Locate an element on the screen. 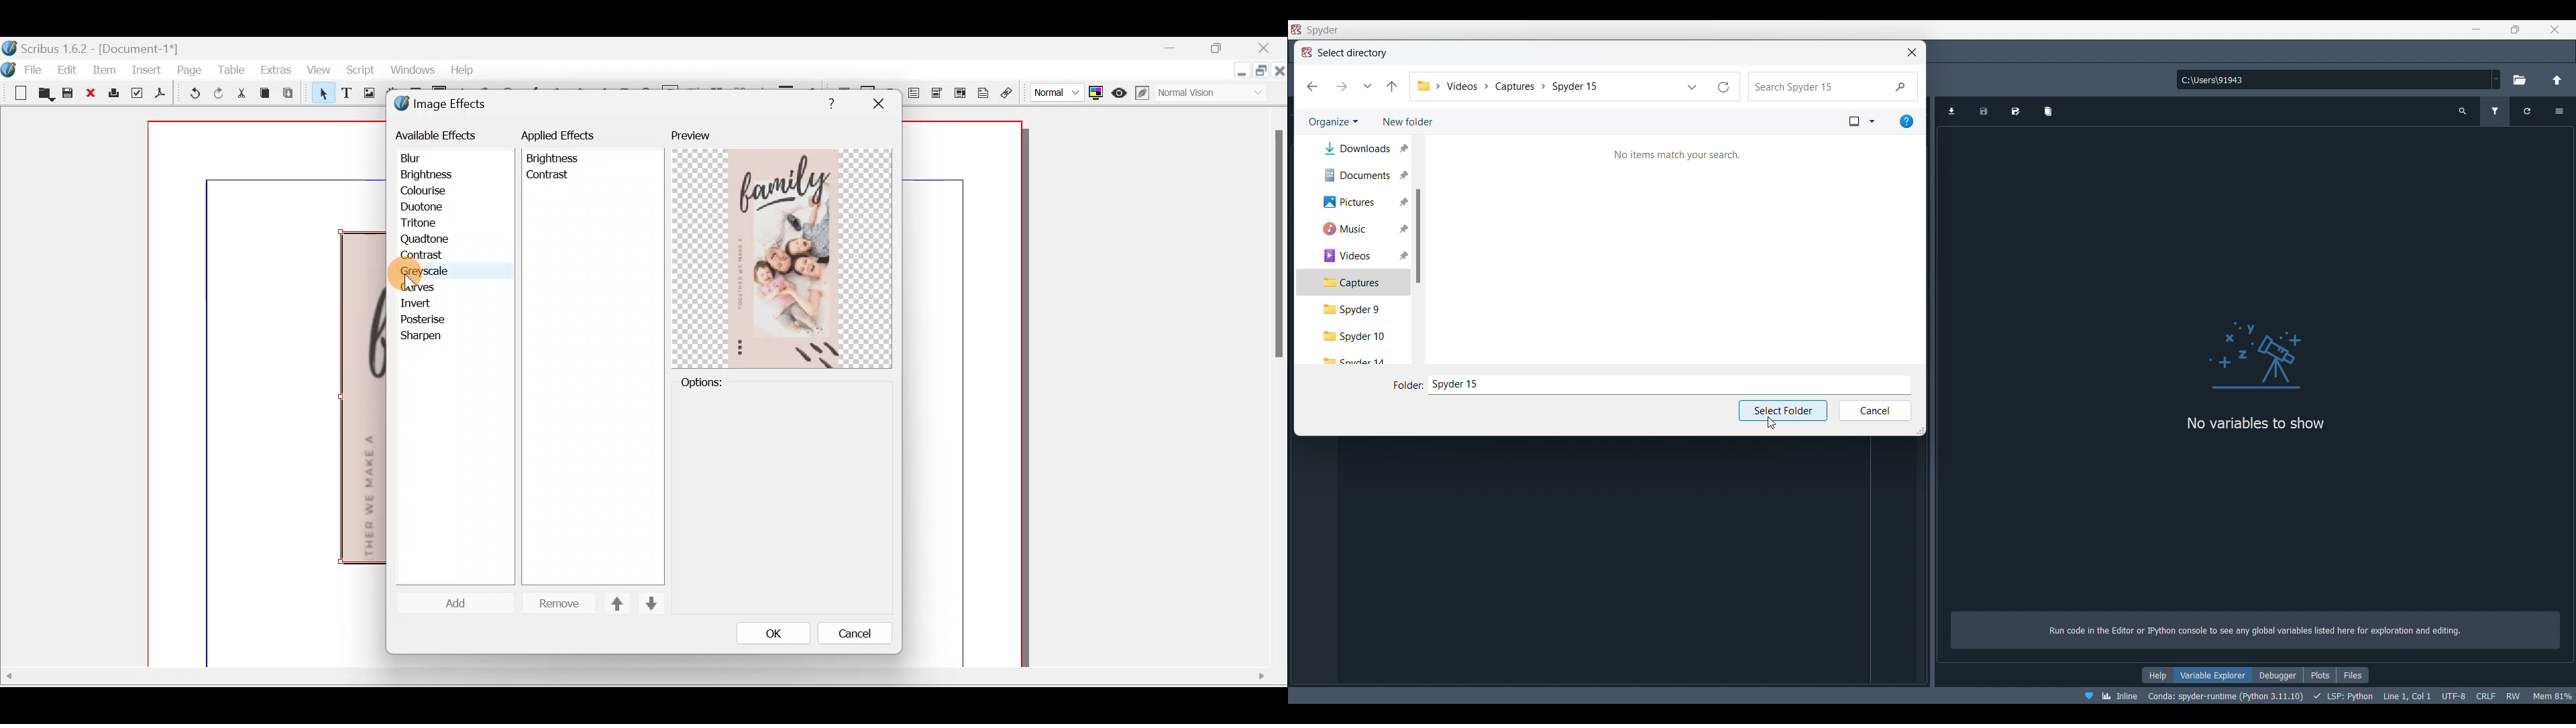 Image resolution: width=2576 pixels, height=728 pixels. Page is located at coordinates (189, 72).